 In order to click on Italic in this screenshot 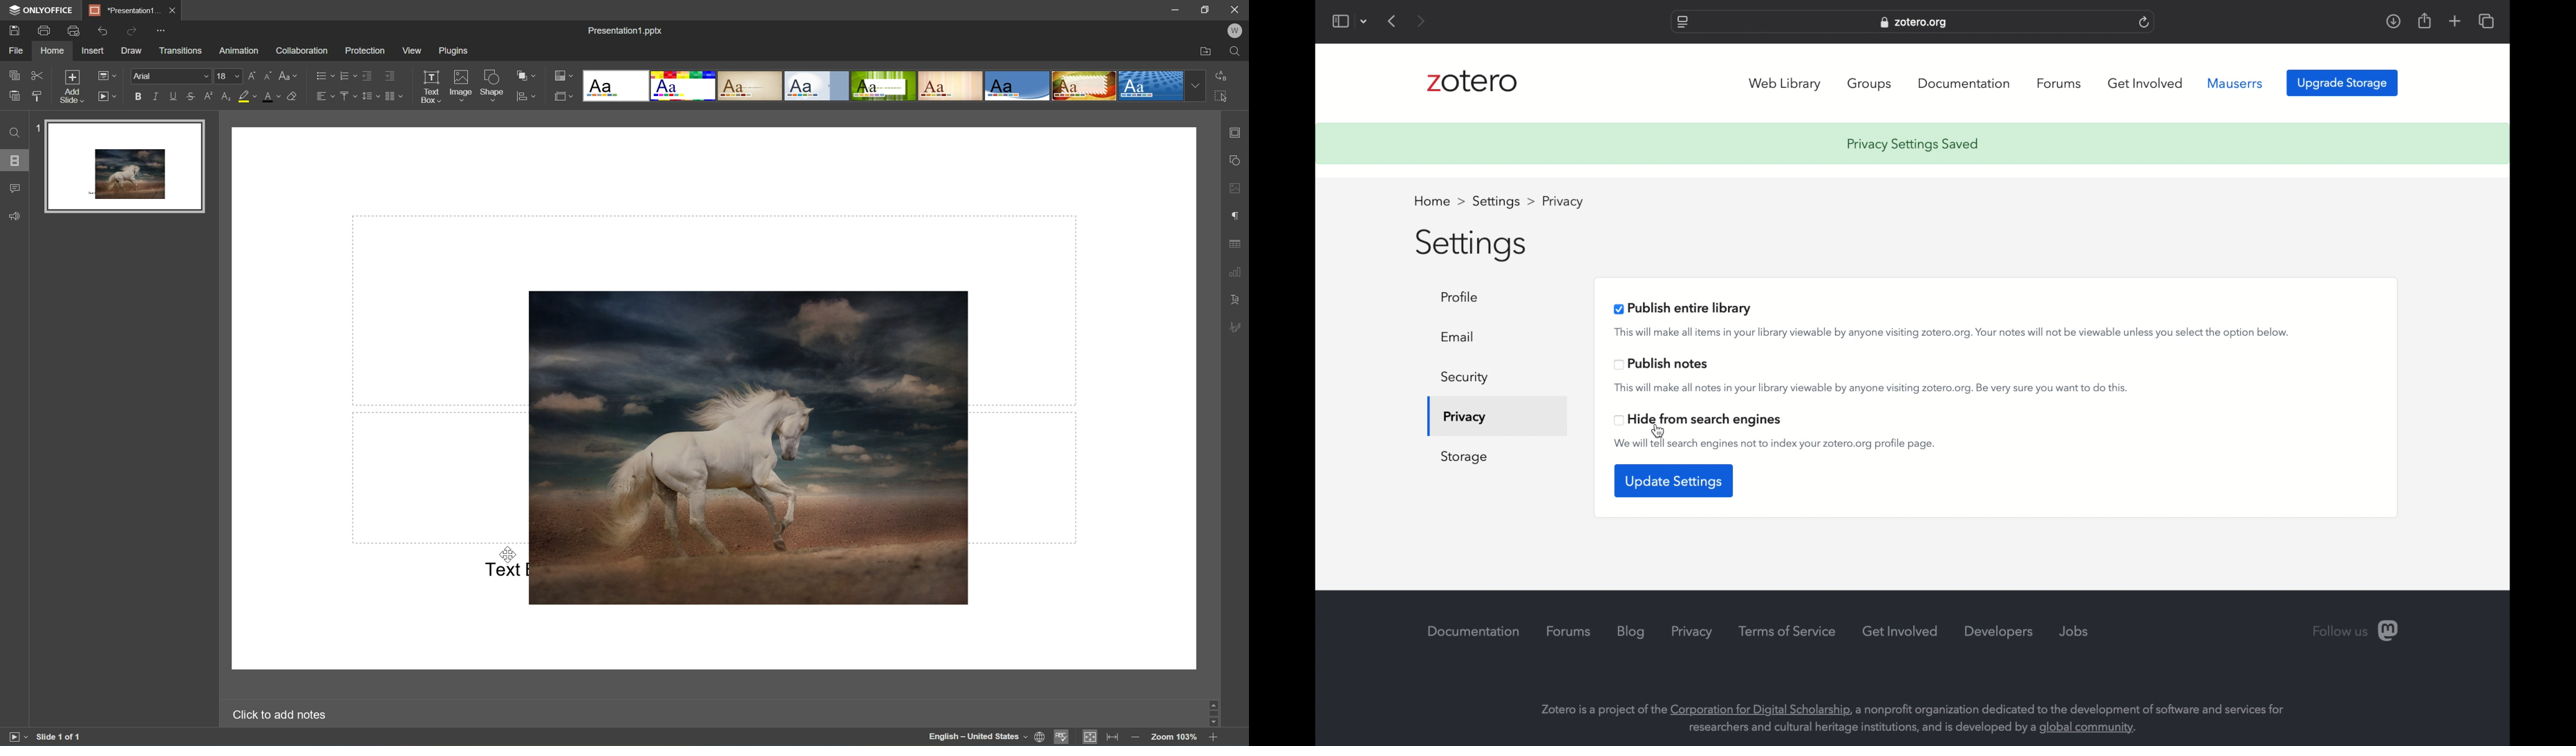, I will do `click(156, 97)`.